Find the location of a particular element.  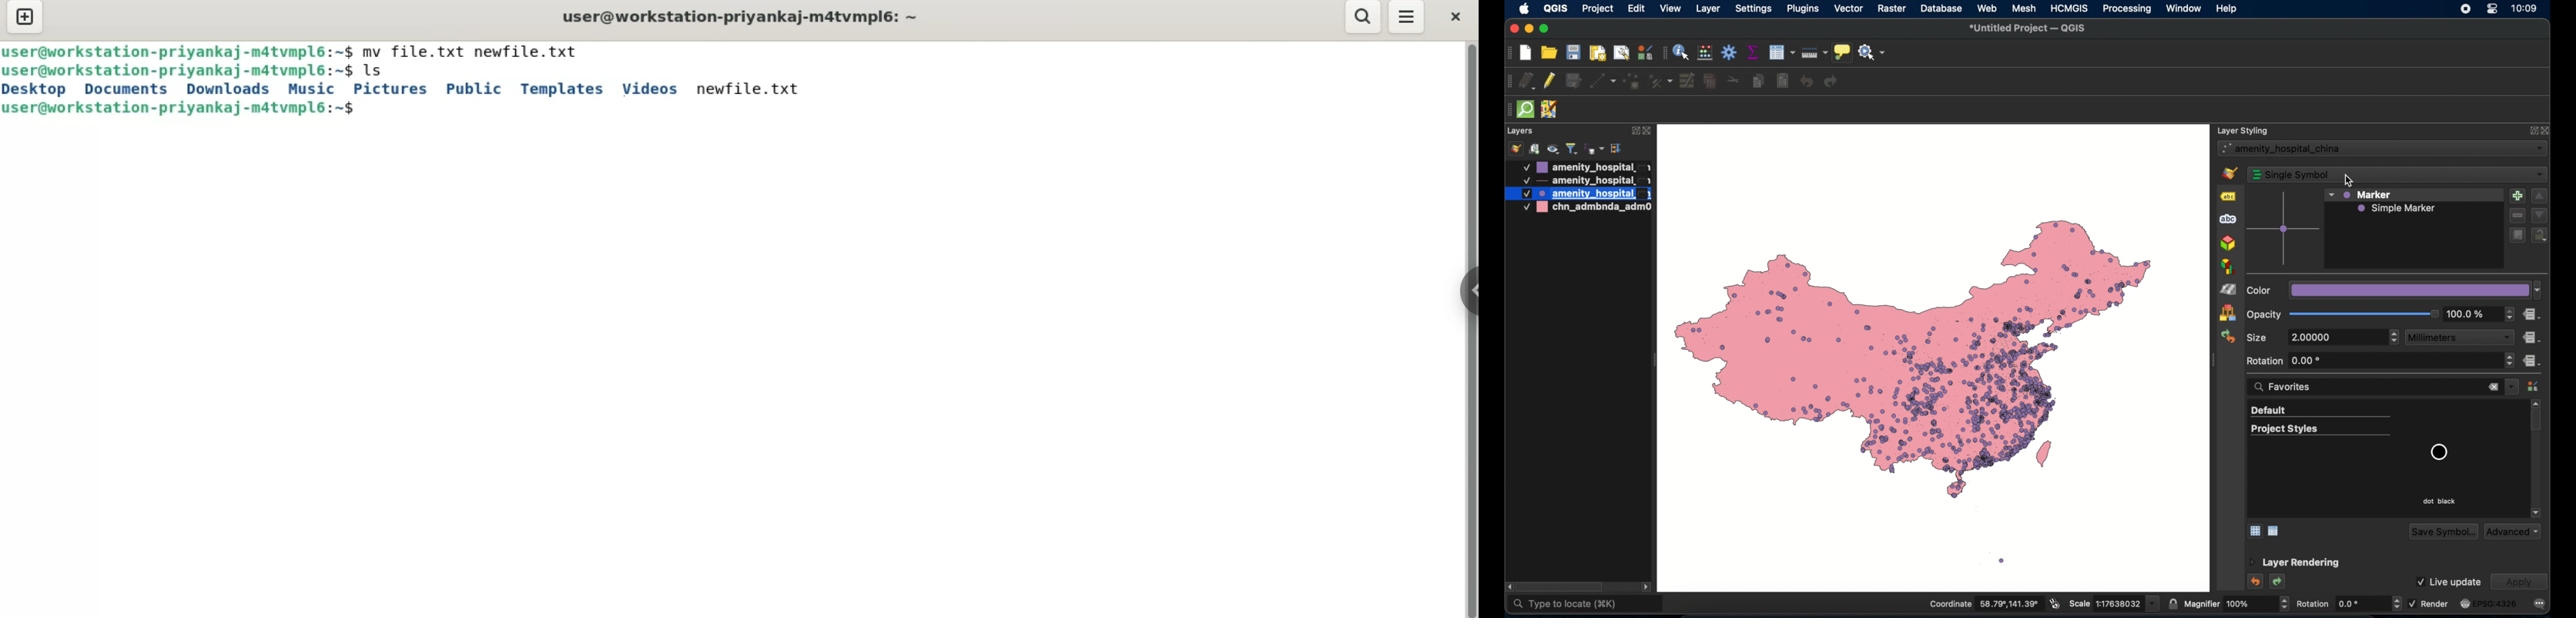

current crs is located at coordinates (2488, 604).